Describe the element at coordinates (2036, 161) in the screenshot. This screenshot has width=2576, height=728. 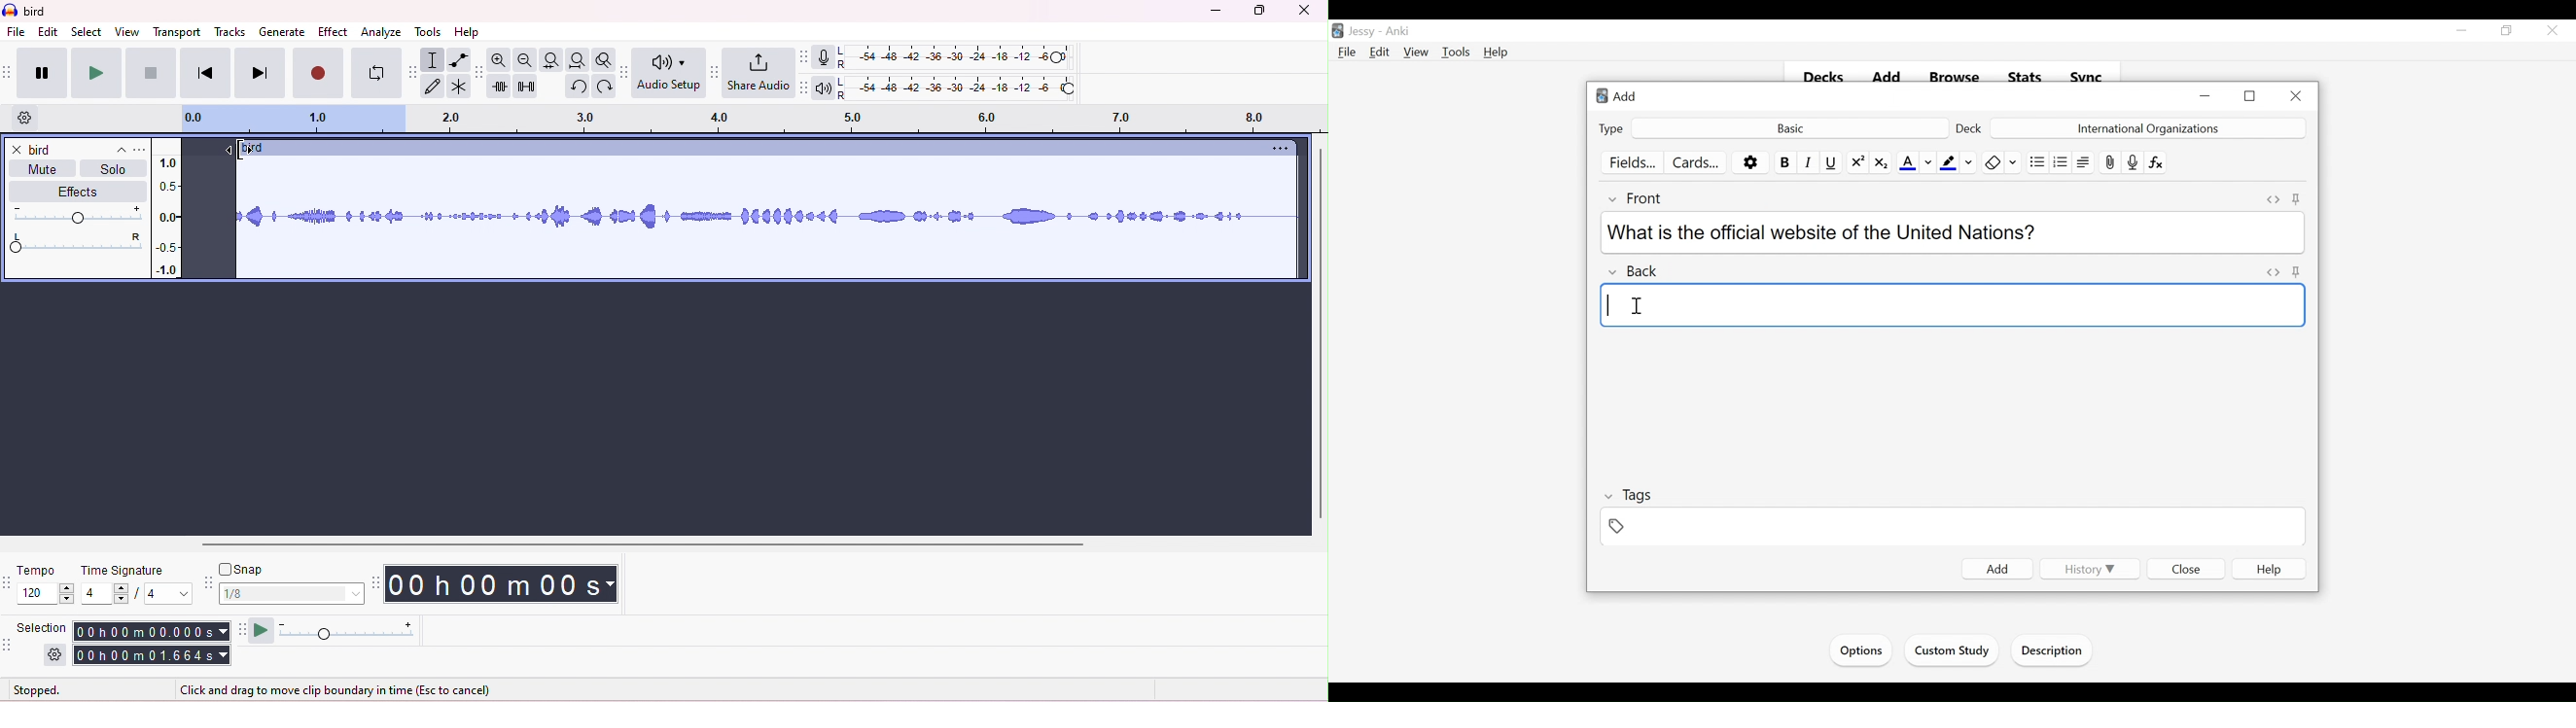
I see `Unordered list` at that location.